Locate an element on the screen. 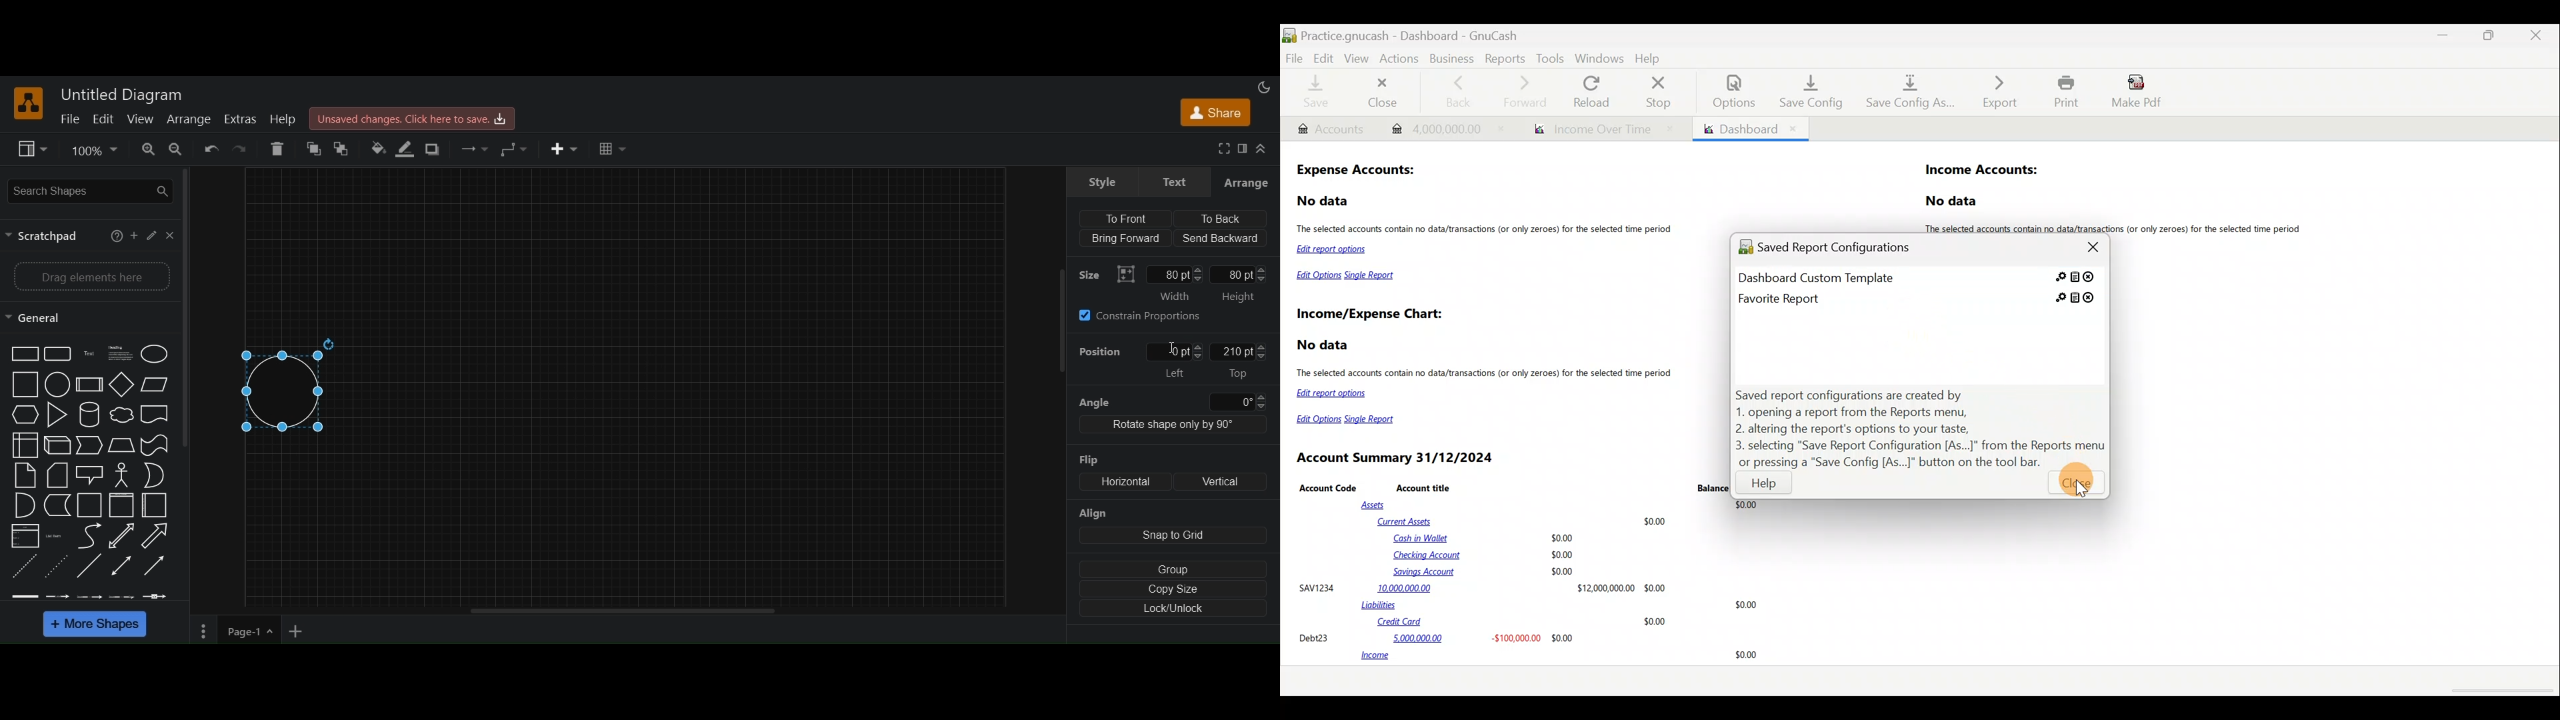  Quater Square is located at coordinates (155, 505).